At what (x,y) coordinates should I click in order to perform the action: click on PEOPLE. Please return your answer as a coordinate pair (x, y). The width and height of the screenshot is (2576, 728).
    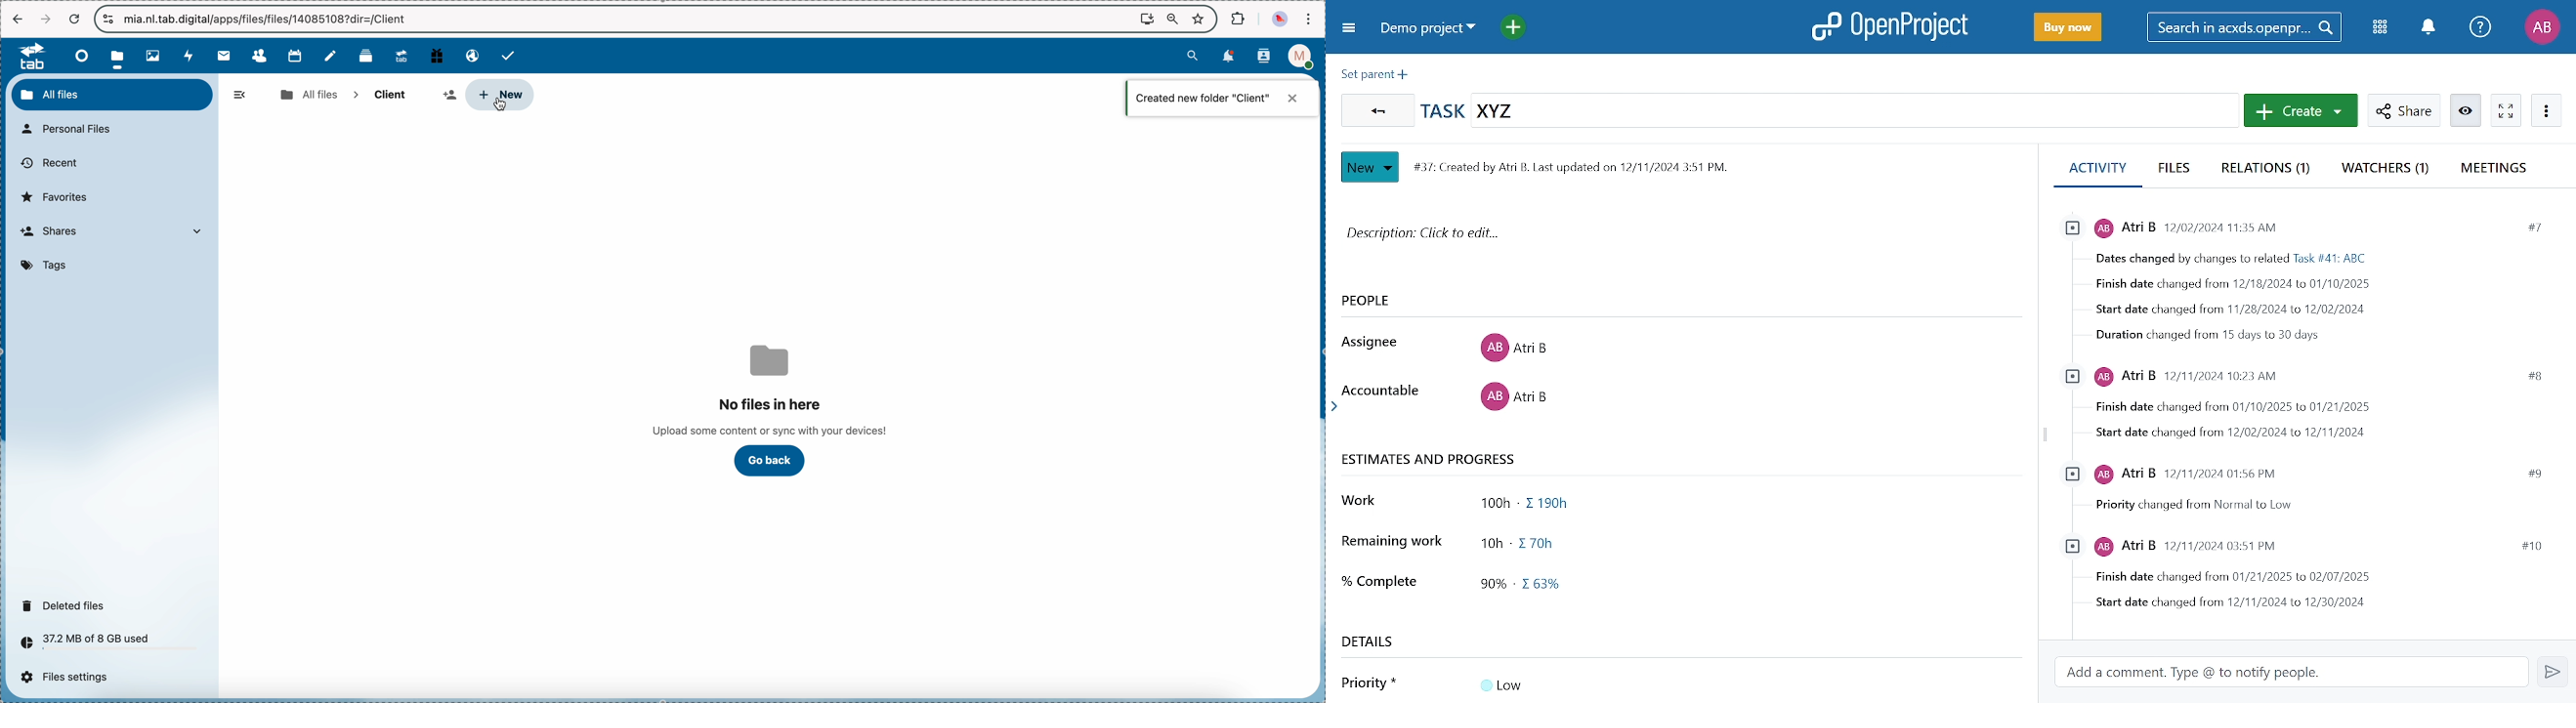
    Looking at the image, I should click on (1374, 303).